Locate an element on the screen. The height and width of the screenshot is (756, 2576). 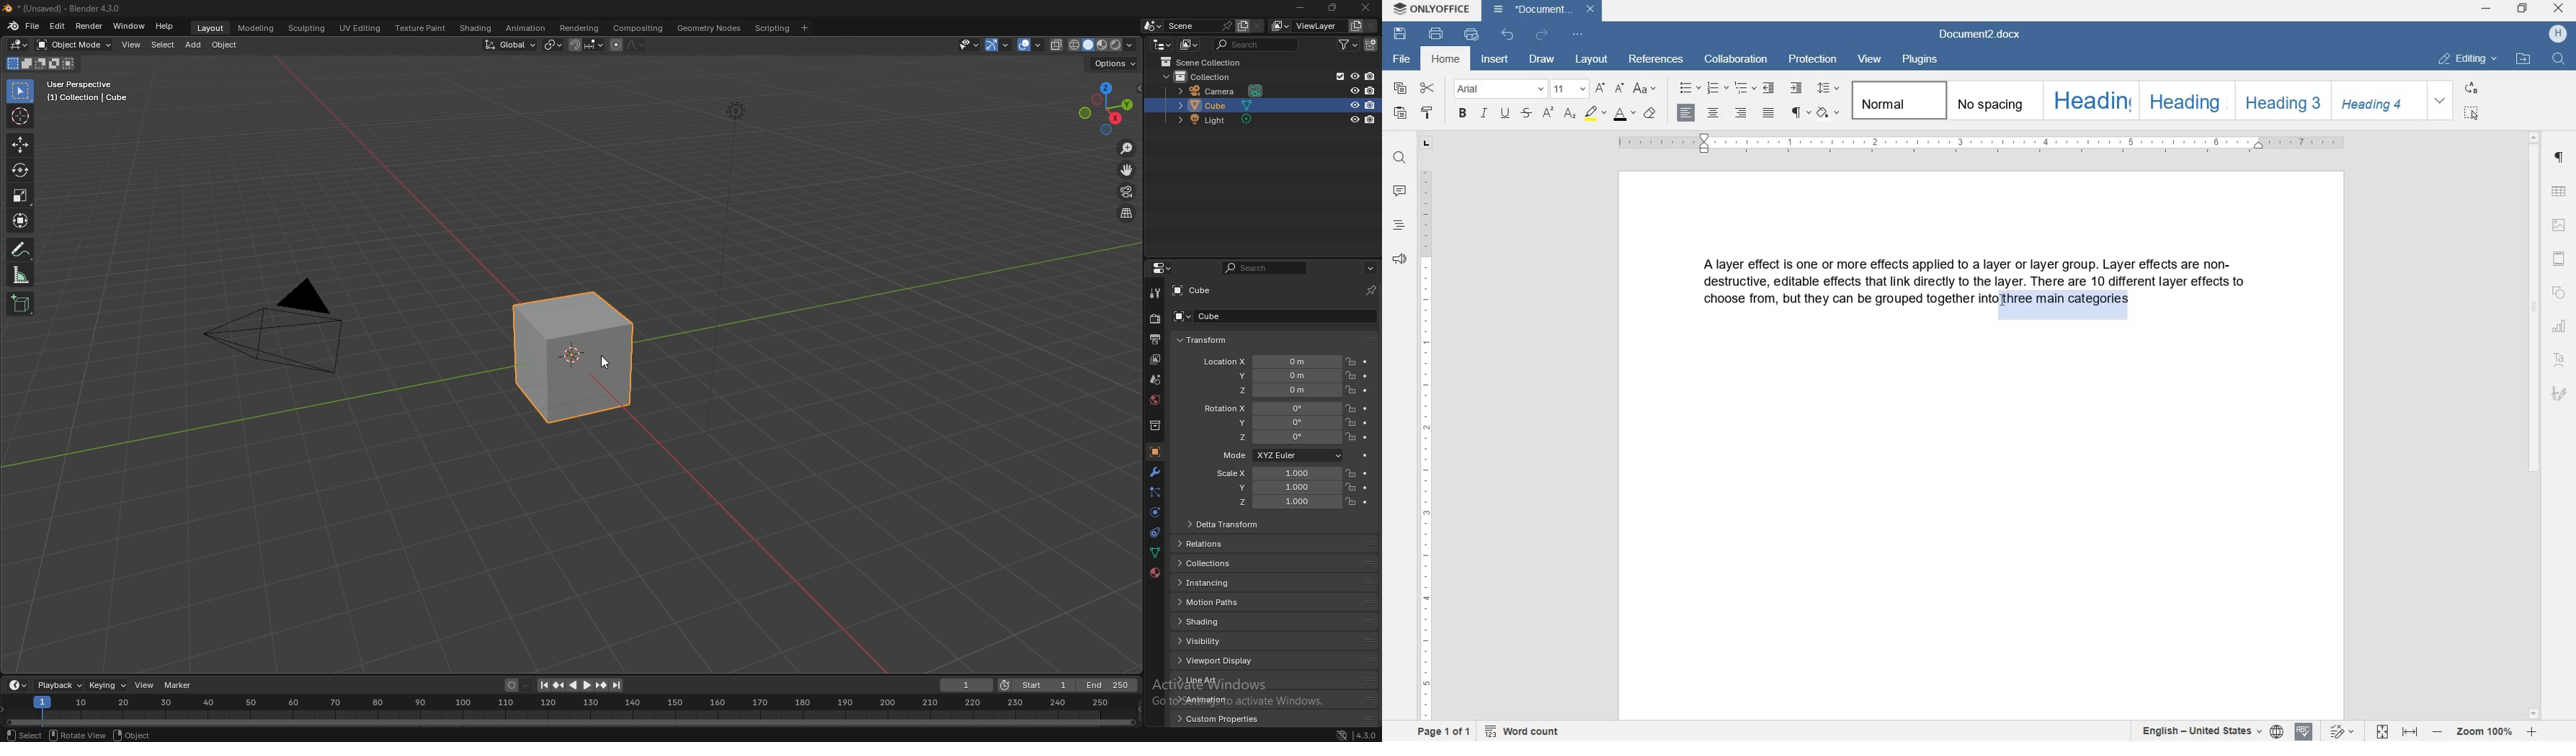
layout is located at coordinates (210, 28).